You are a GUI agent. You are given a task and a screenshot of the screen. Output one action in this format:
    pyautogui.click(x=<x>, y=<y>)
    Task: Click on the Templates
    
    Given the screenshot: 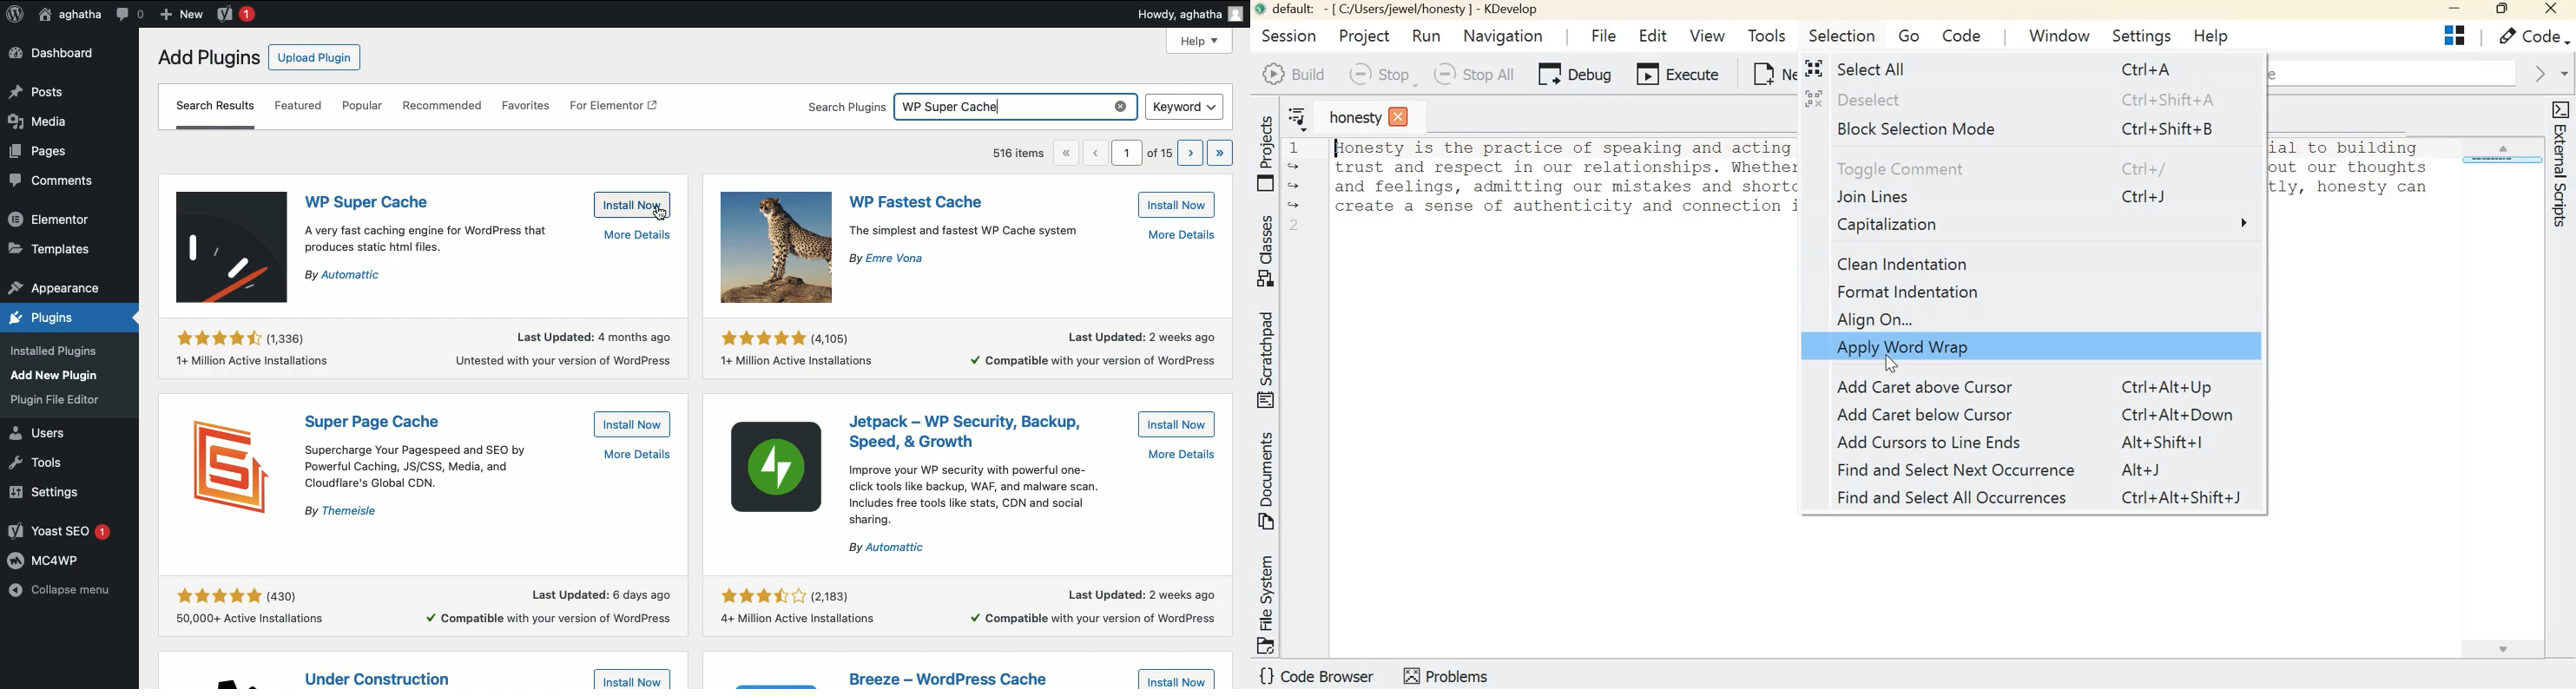 What is the action you would take?
    pyautogui.click(x=51, y=250)
    